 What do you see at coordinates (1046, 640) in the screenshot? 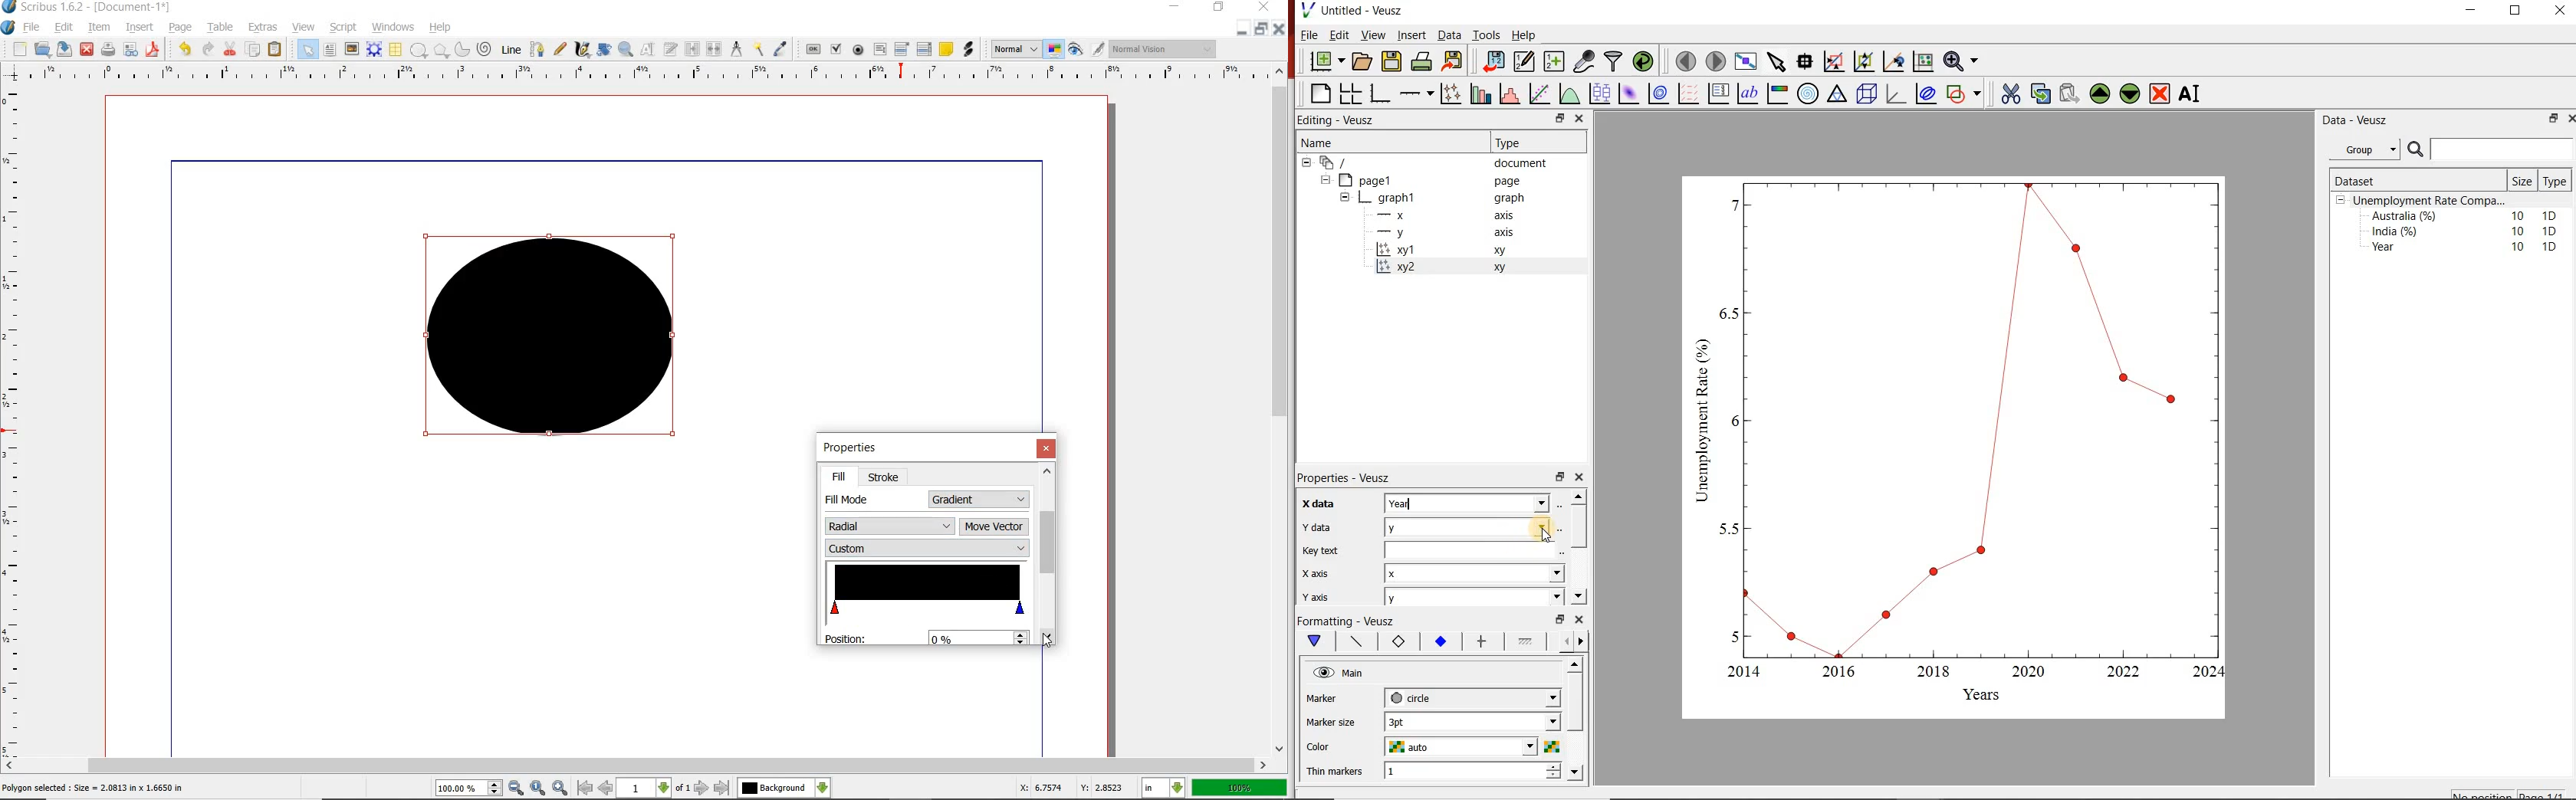
I see `cursor` at bounding box center [1046, 640].